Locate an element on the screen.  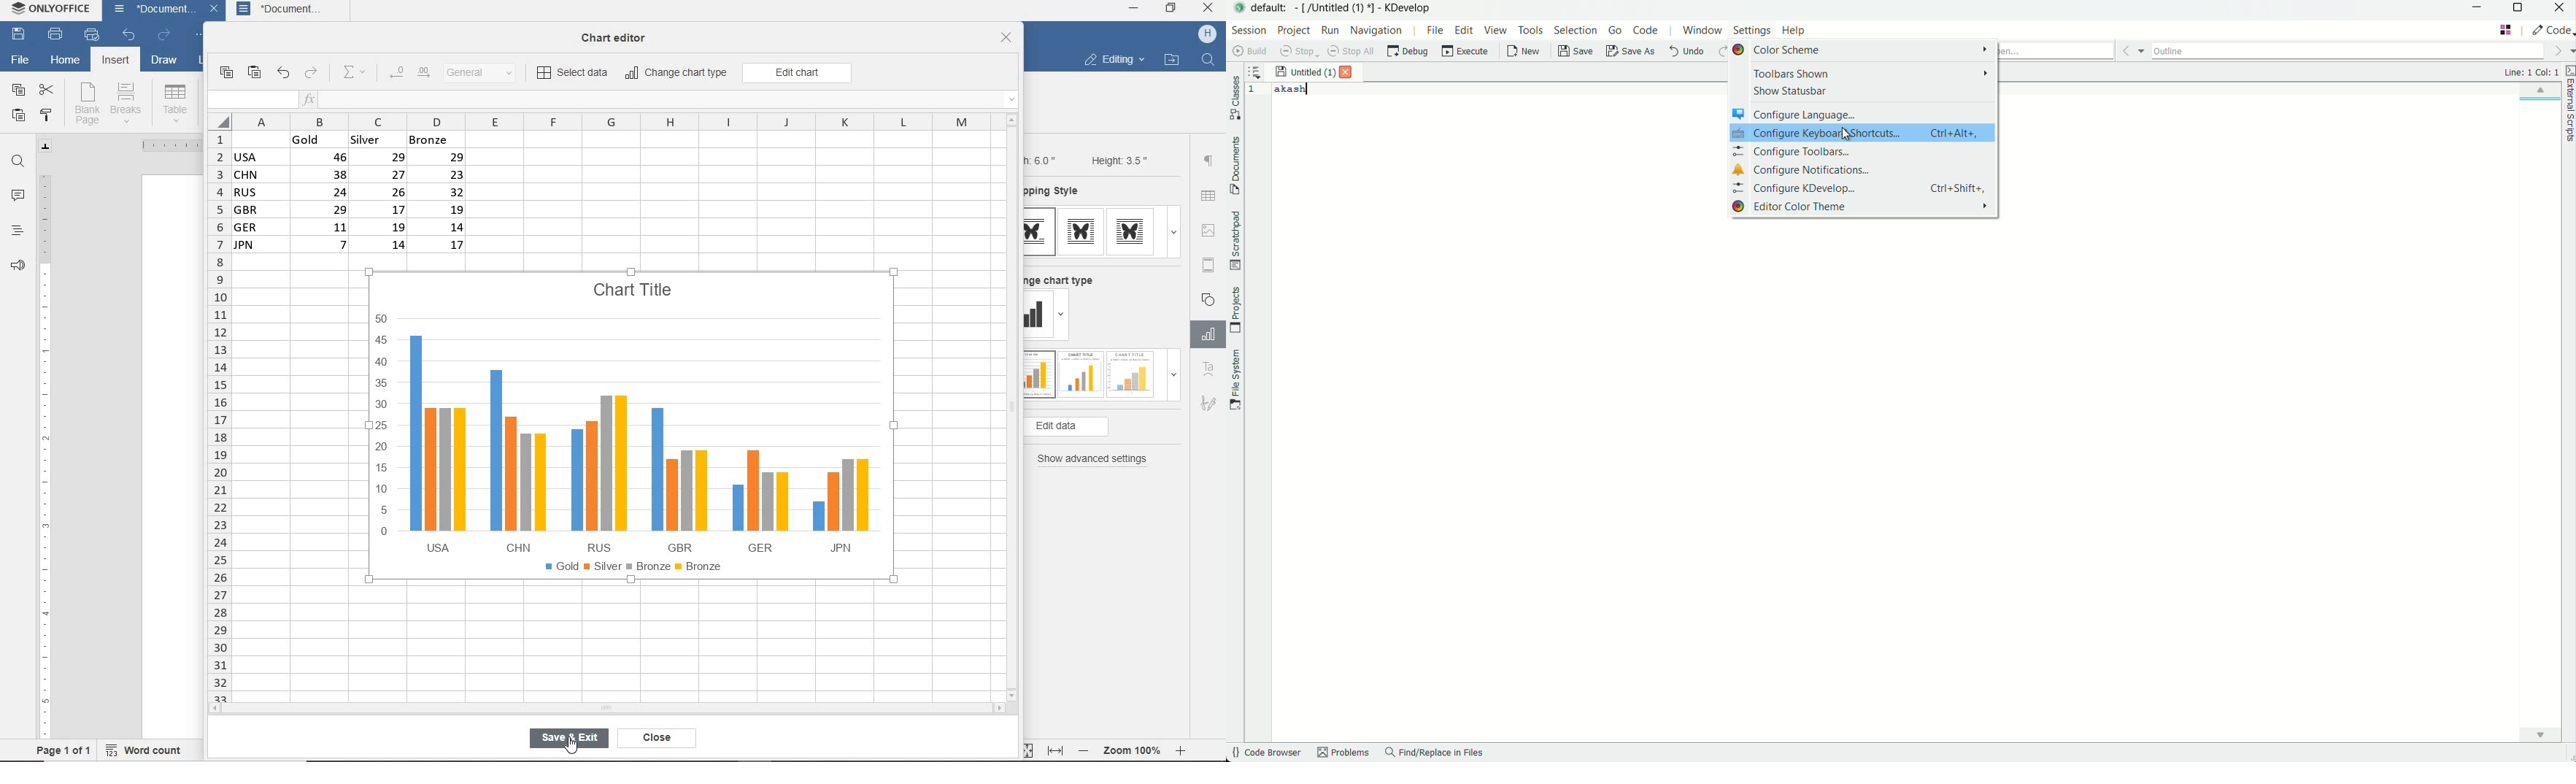
scroll right is located at coordinates (1002, 709).